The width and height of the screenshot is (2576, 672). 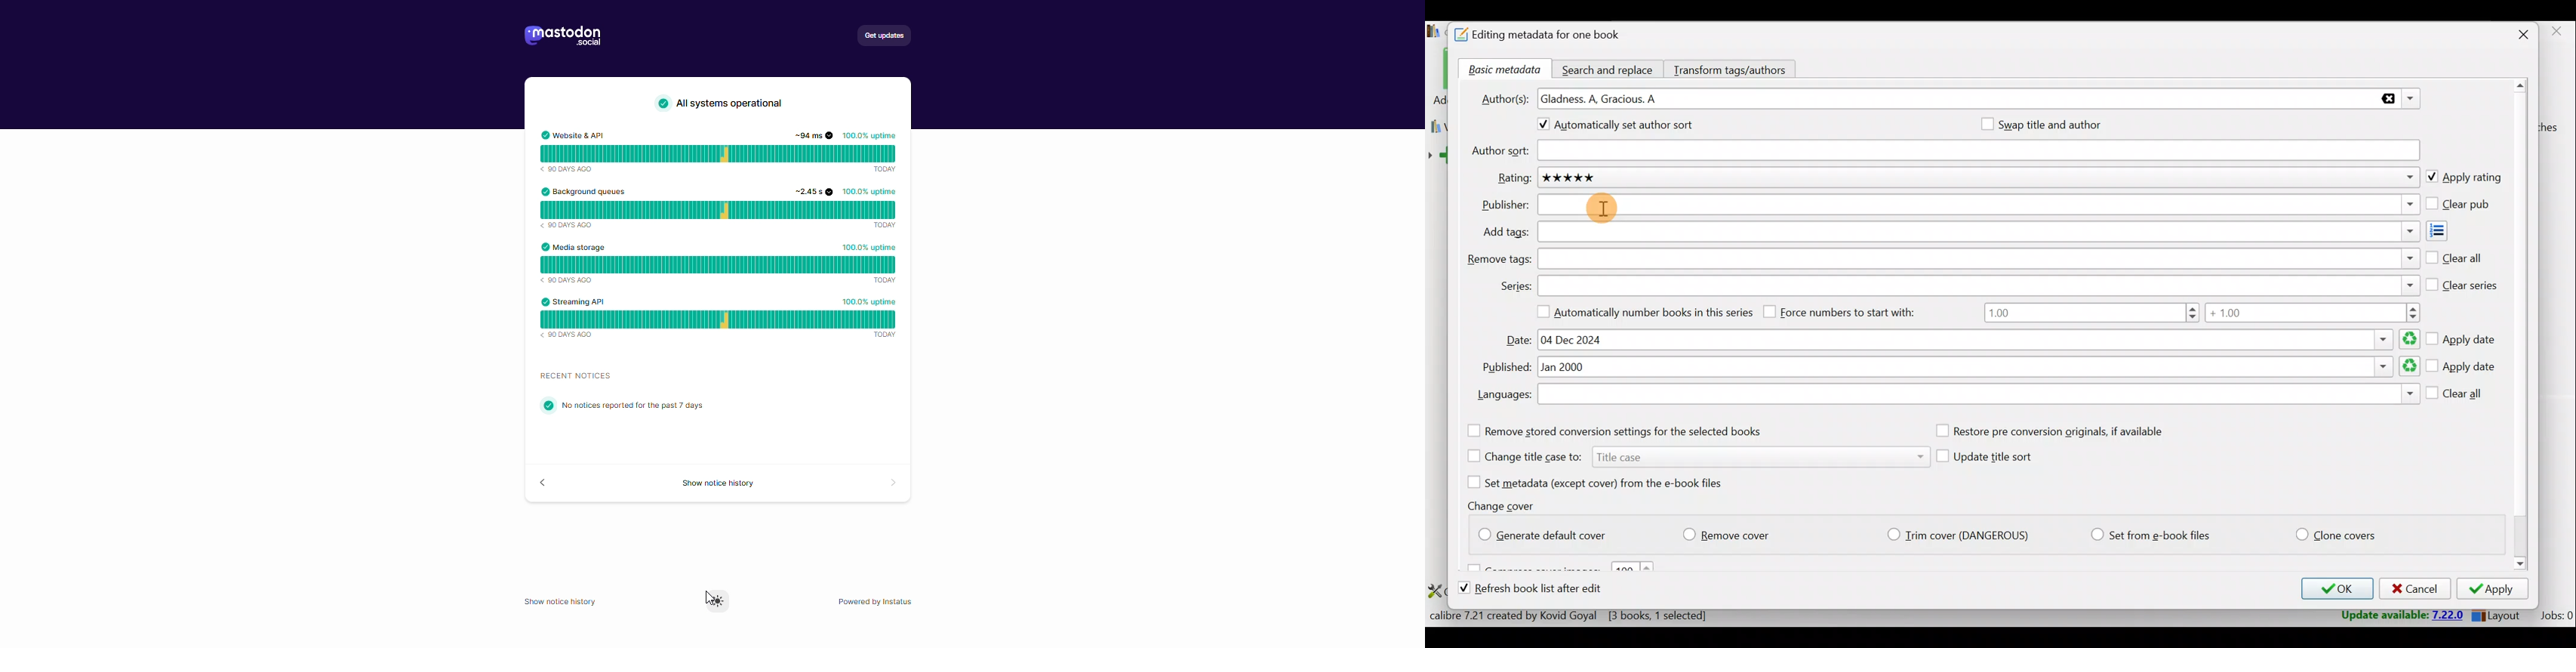 I want to click on Cancel, so click(x=2413, y=589).